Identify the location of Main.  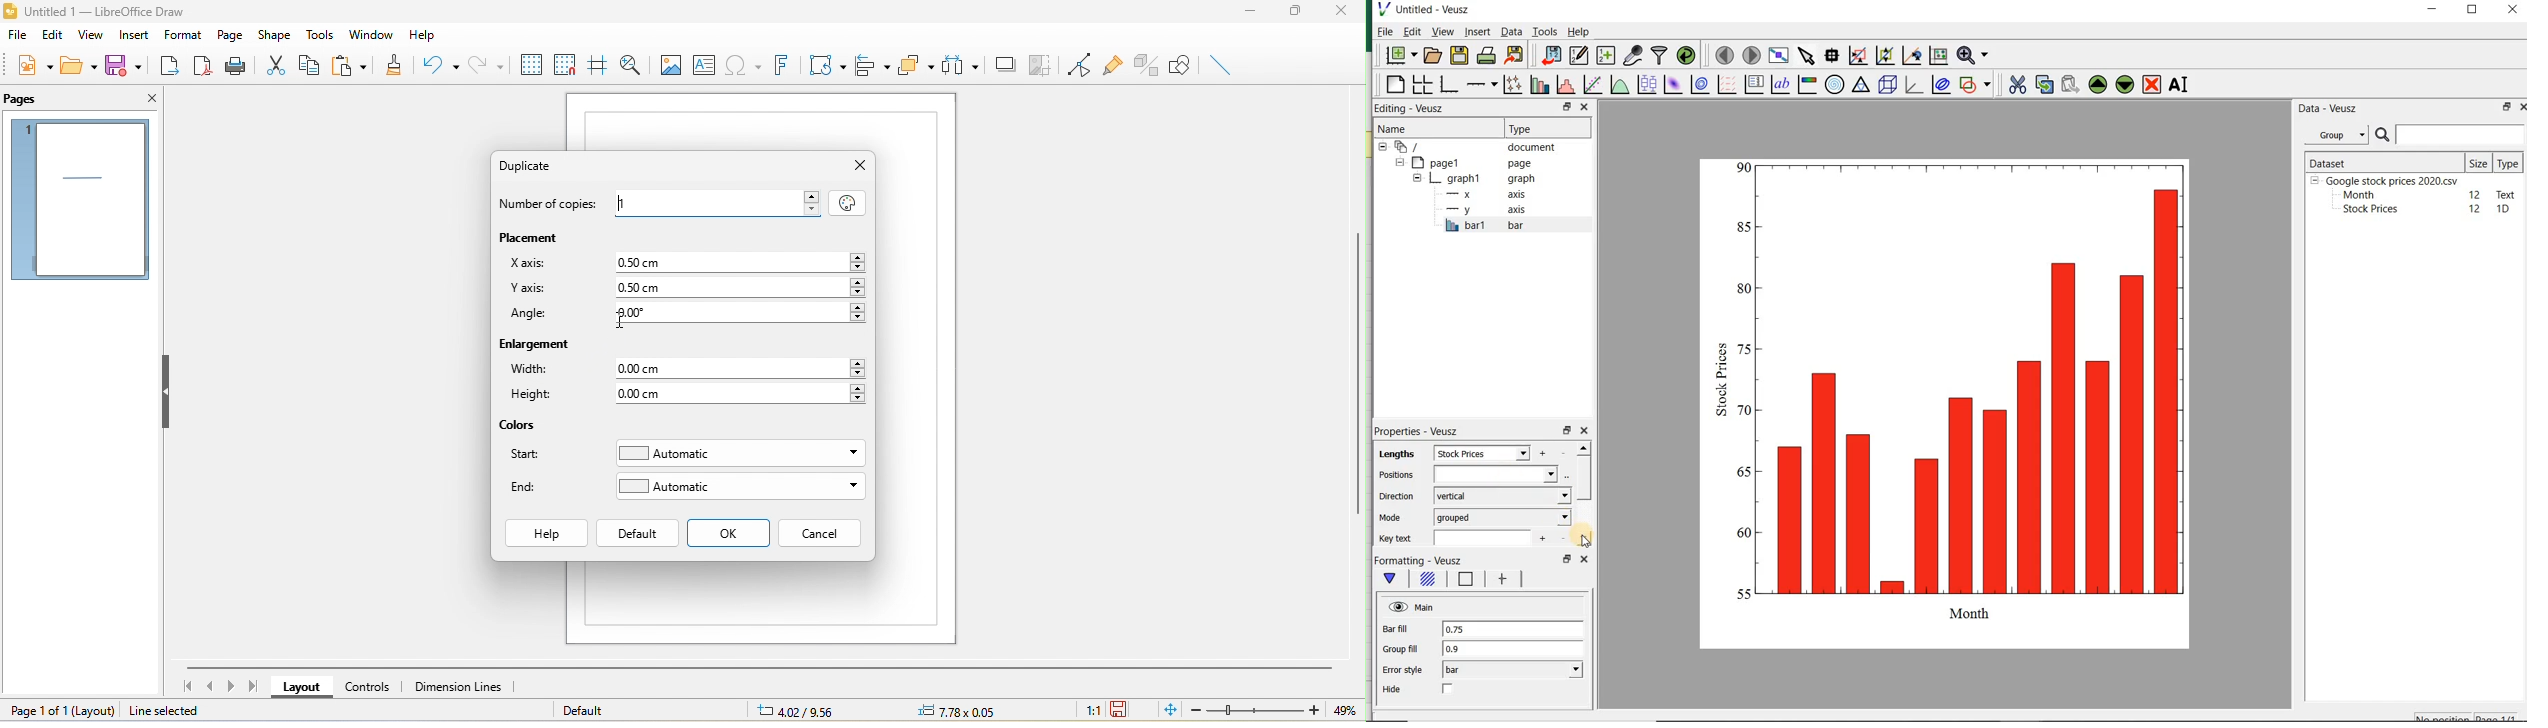
(1412, 607).